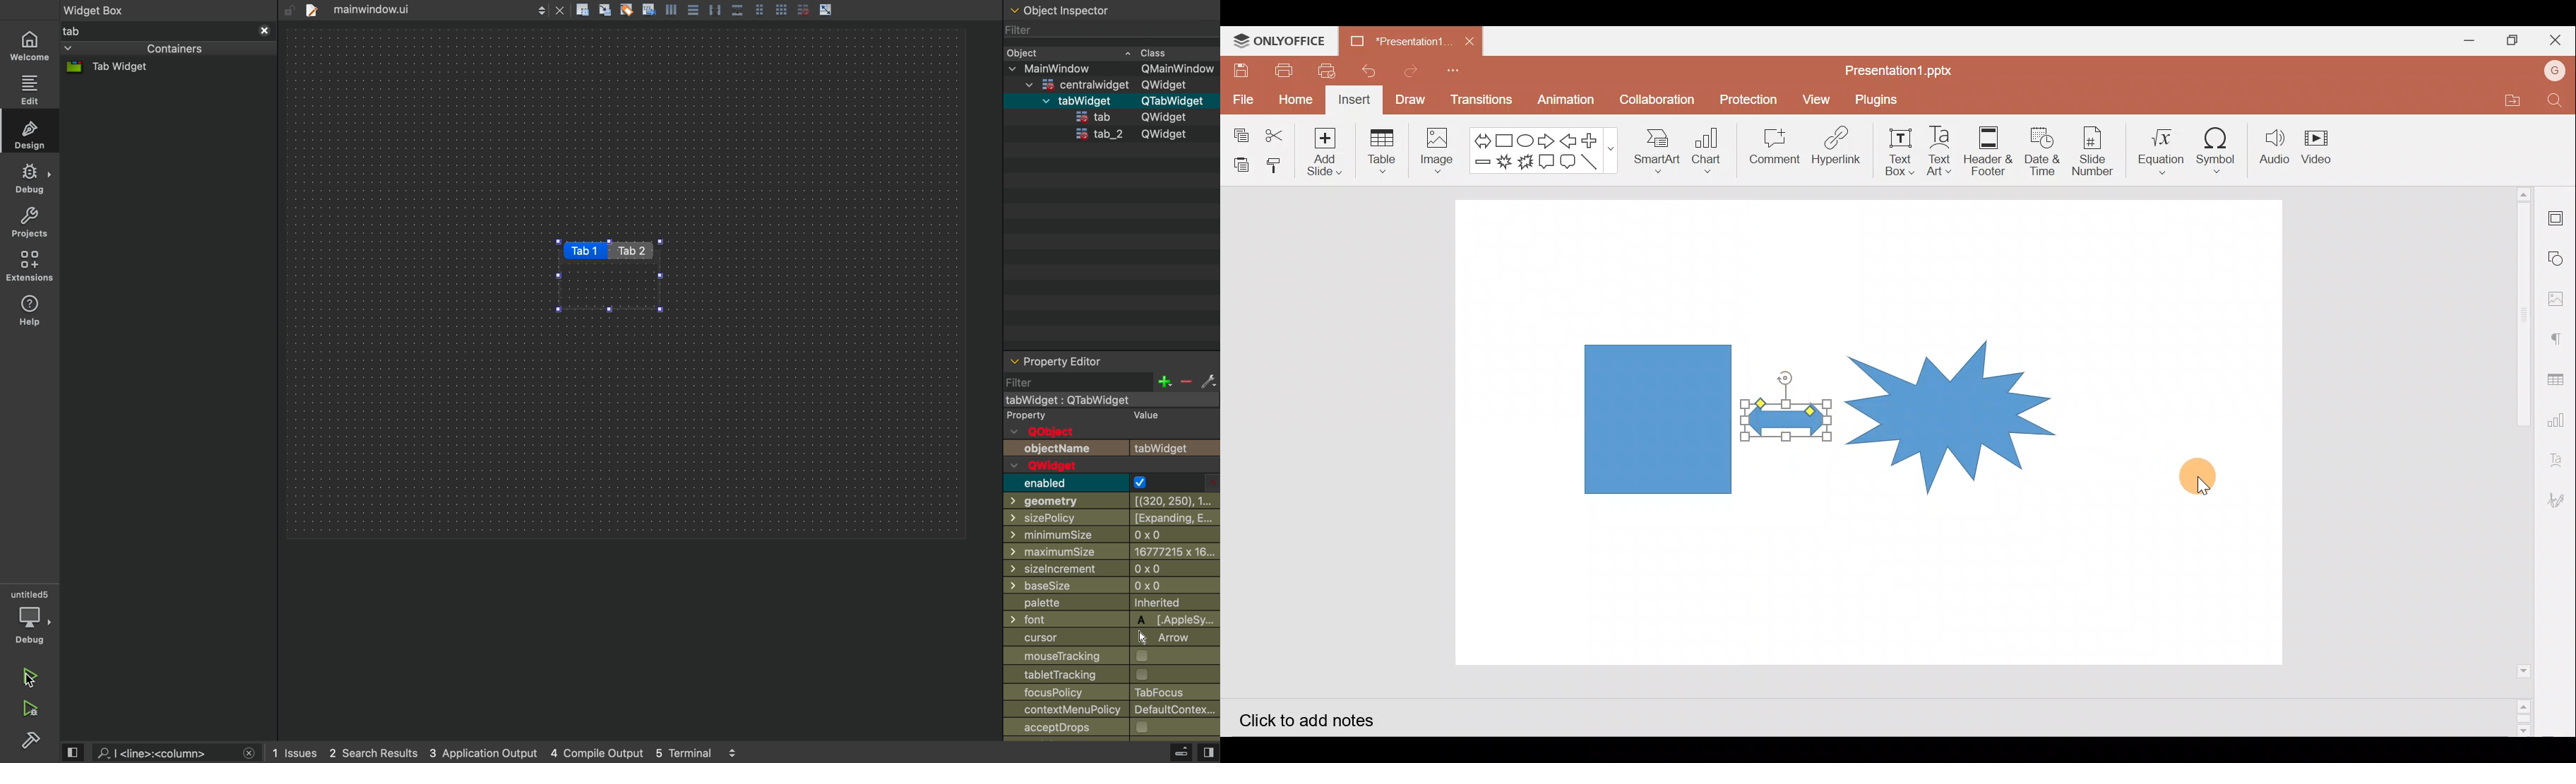 The height and width of the screenshot is (784, 2576). I want to click on tab qwidget, so click(1133, 117).